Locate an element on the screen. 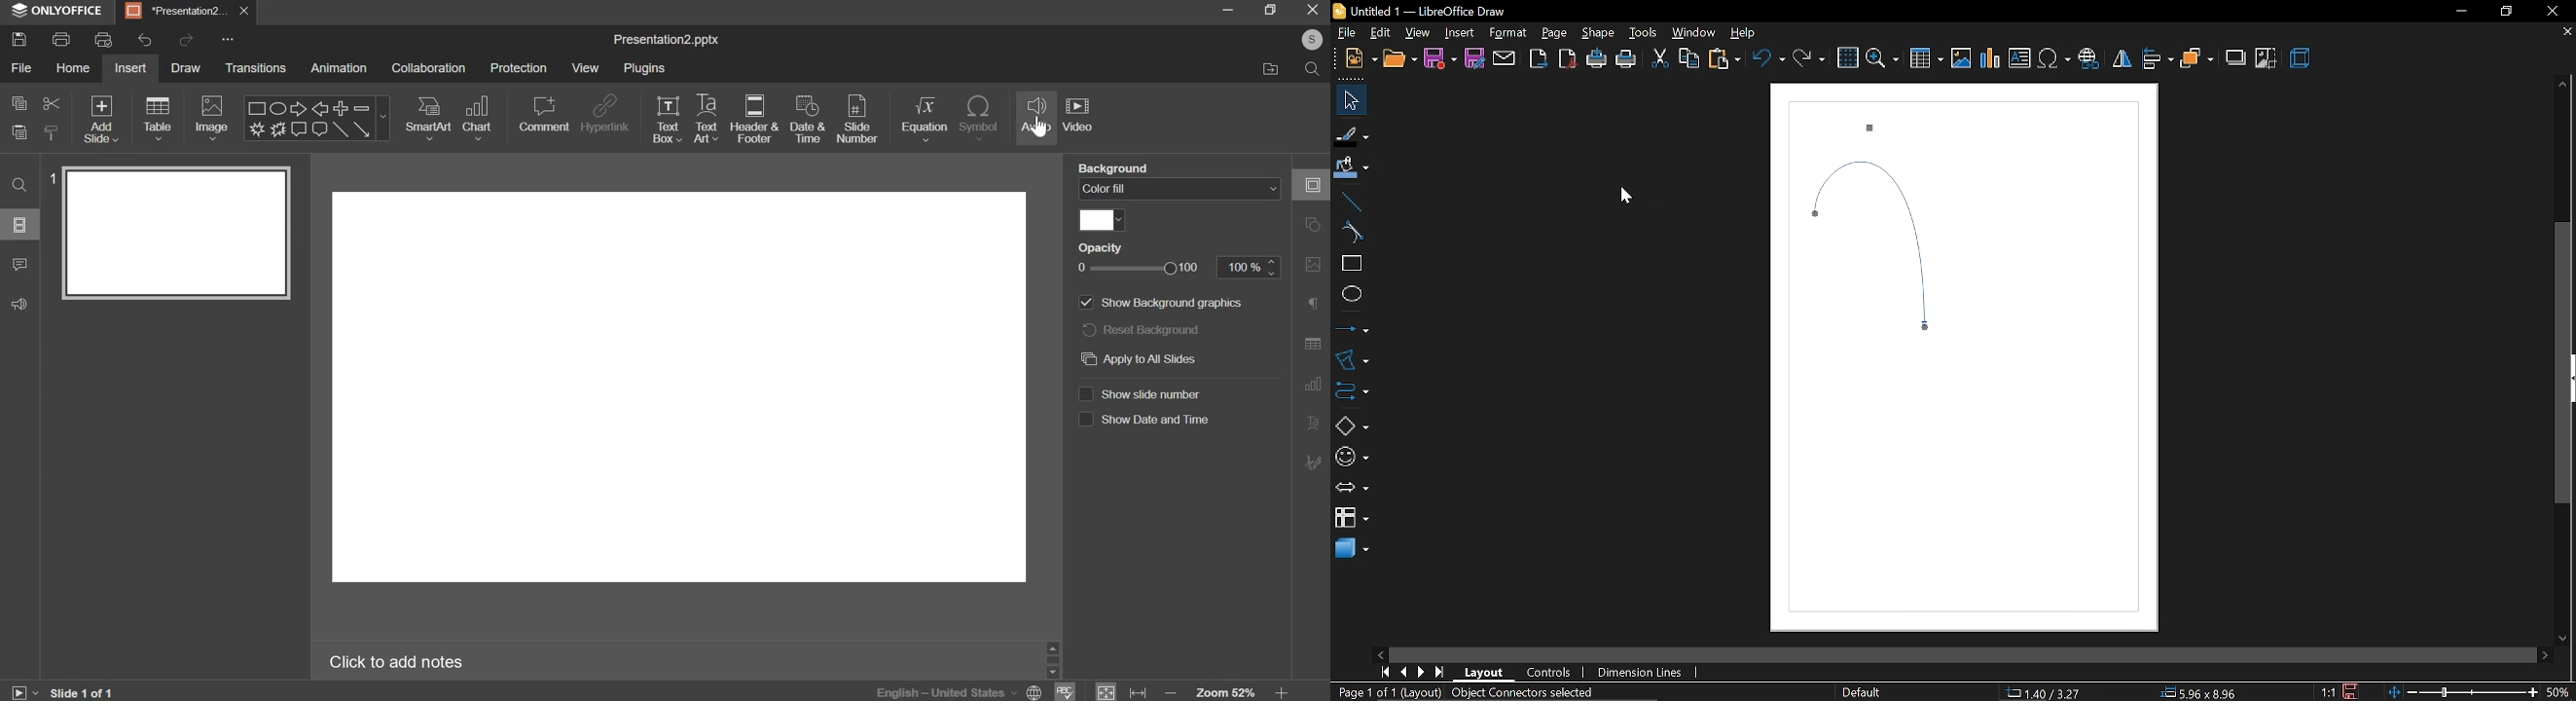 The width and height of the screenshot is (2576, 728). save as is located at coordinates (1473, 58).